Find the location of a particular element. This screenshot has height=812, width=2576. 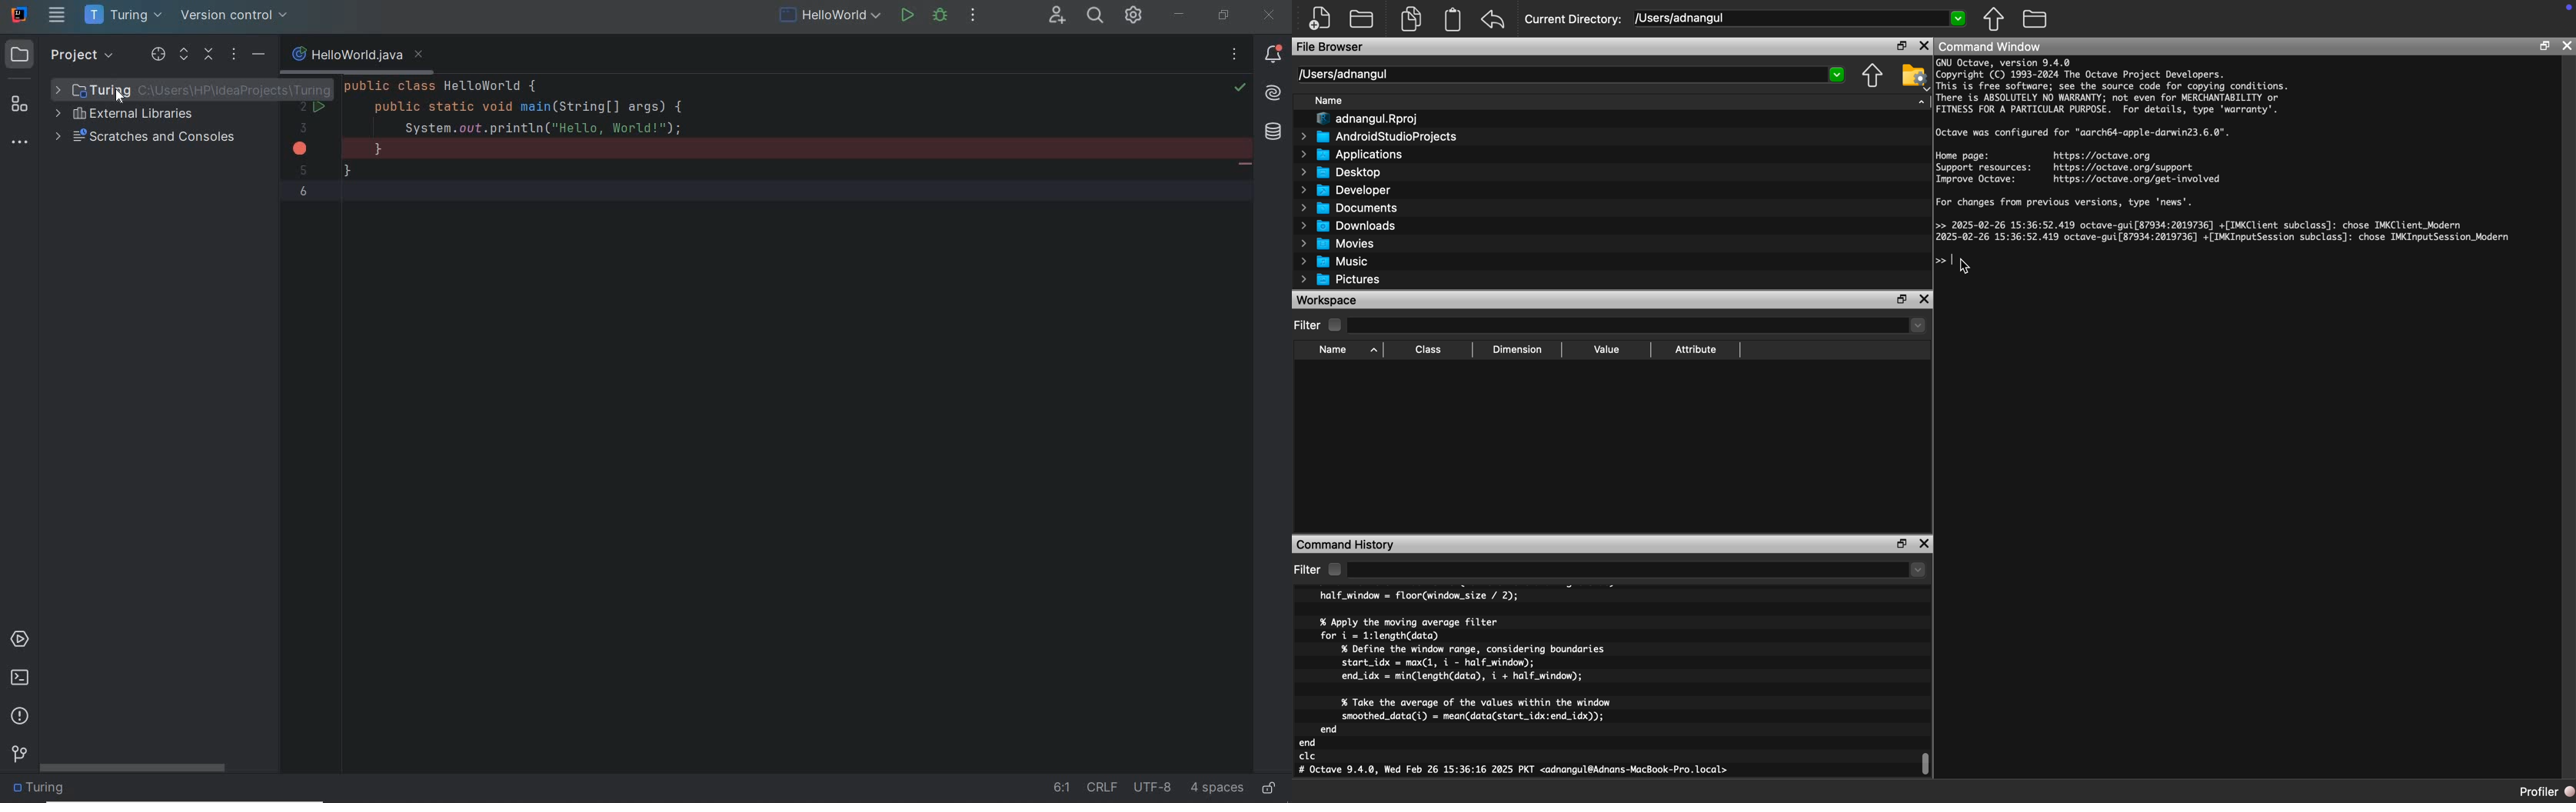

Scroll is located at coordinates (1929, 761).